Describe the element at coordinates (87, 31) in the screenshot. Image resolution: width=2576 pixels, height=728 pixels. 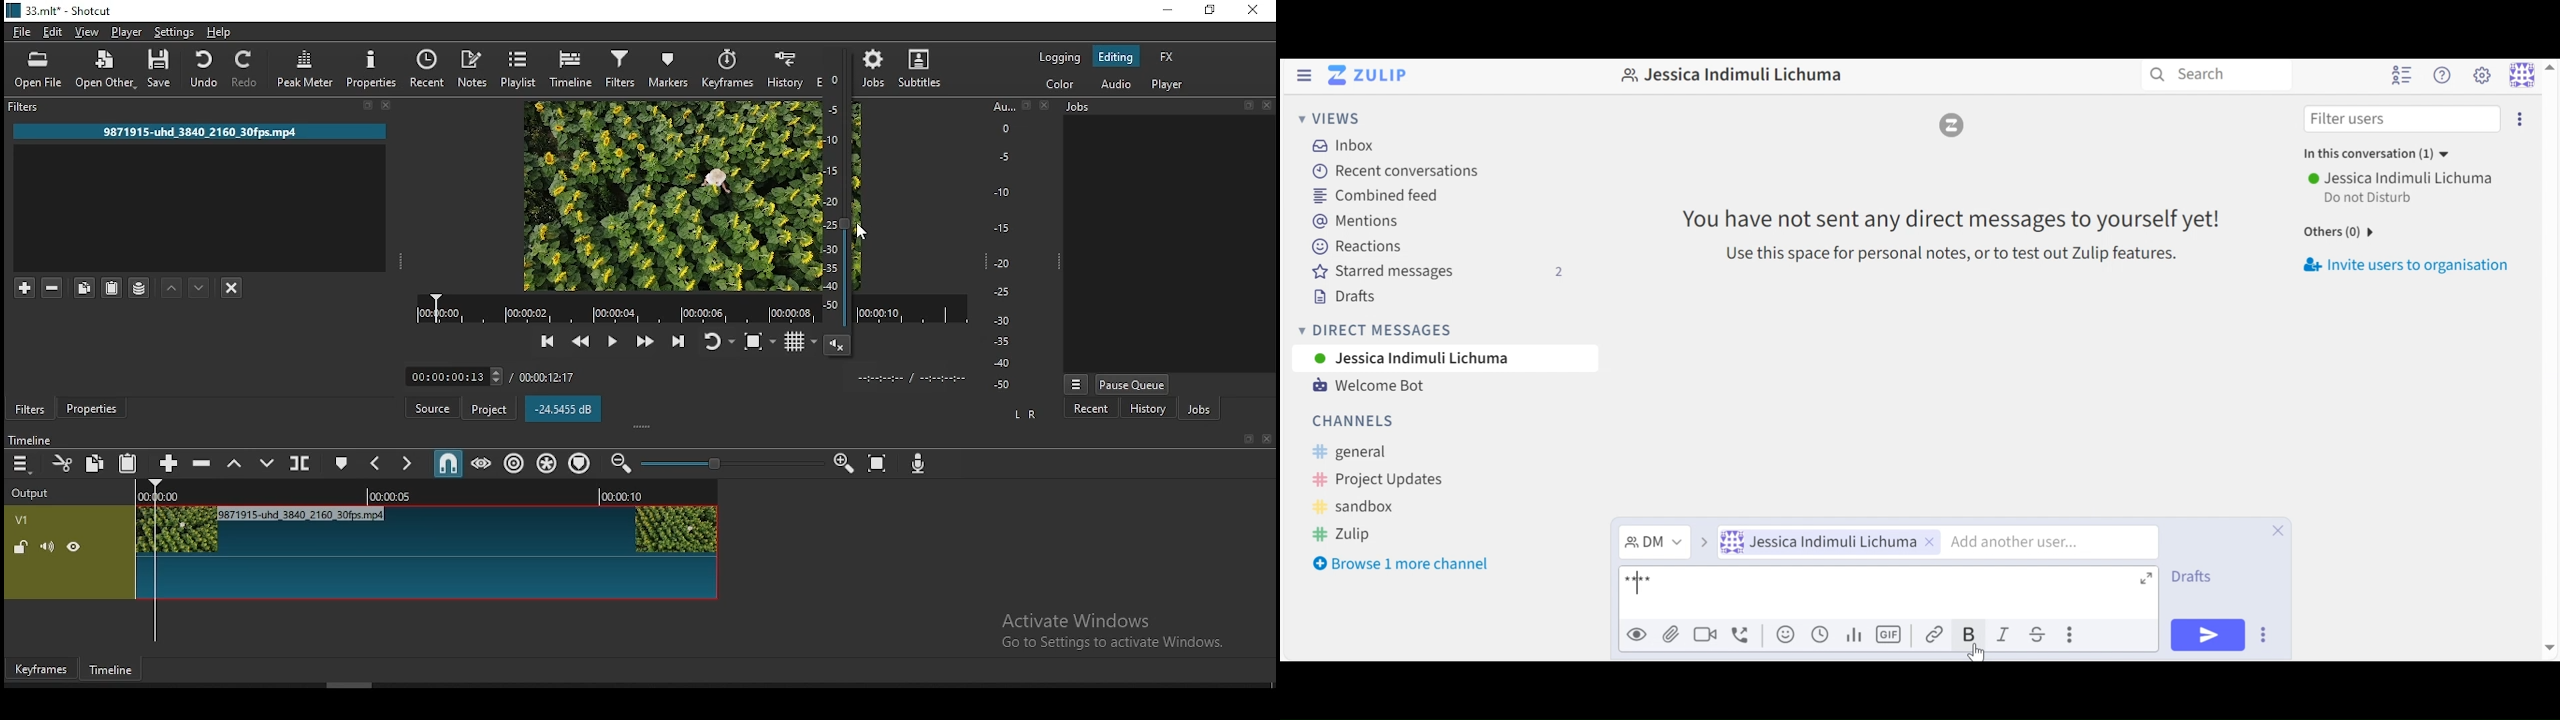
I see `view` at that location.